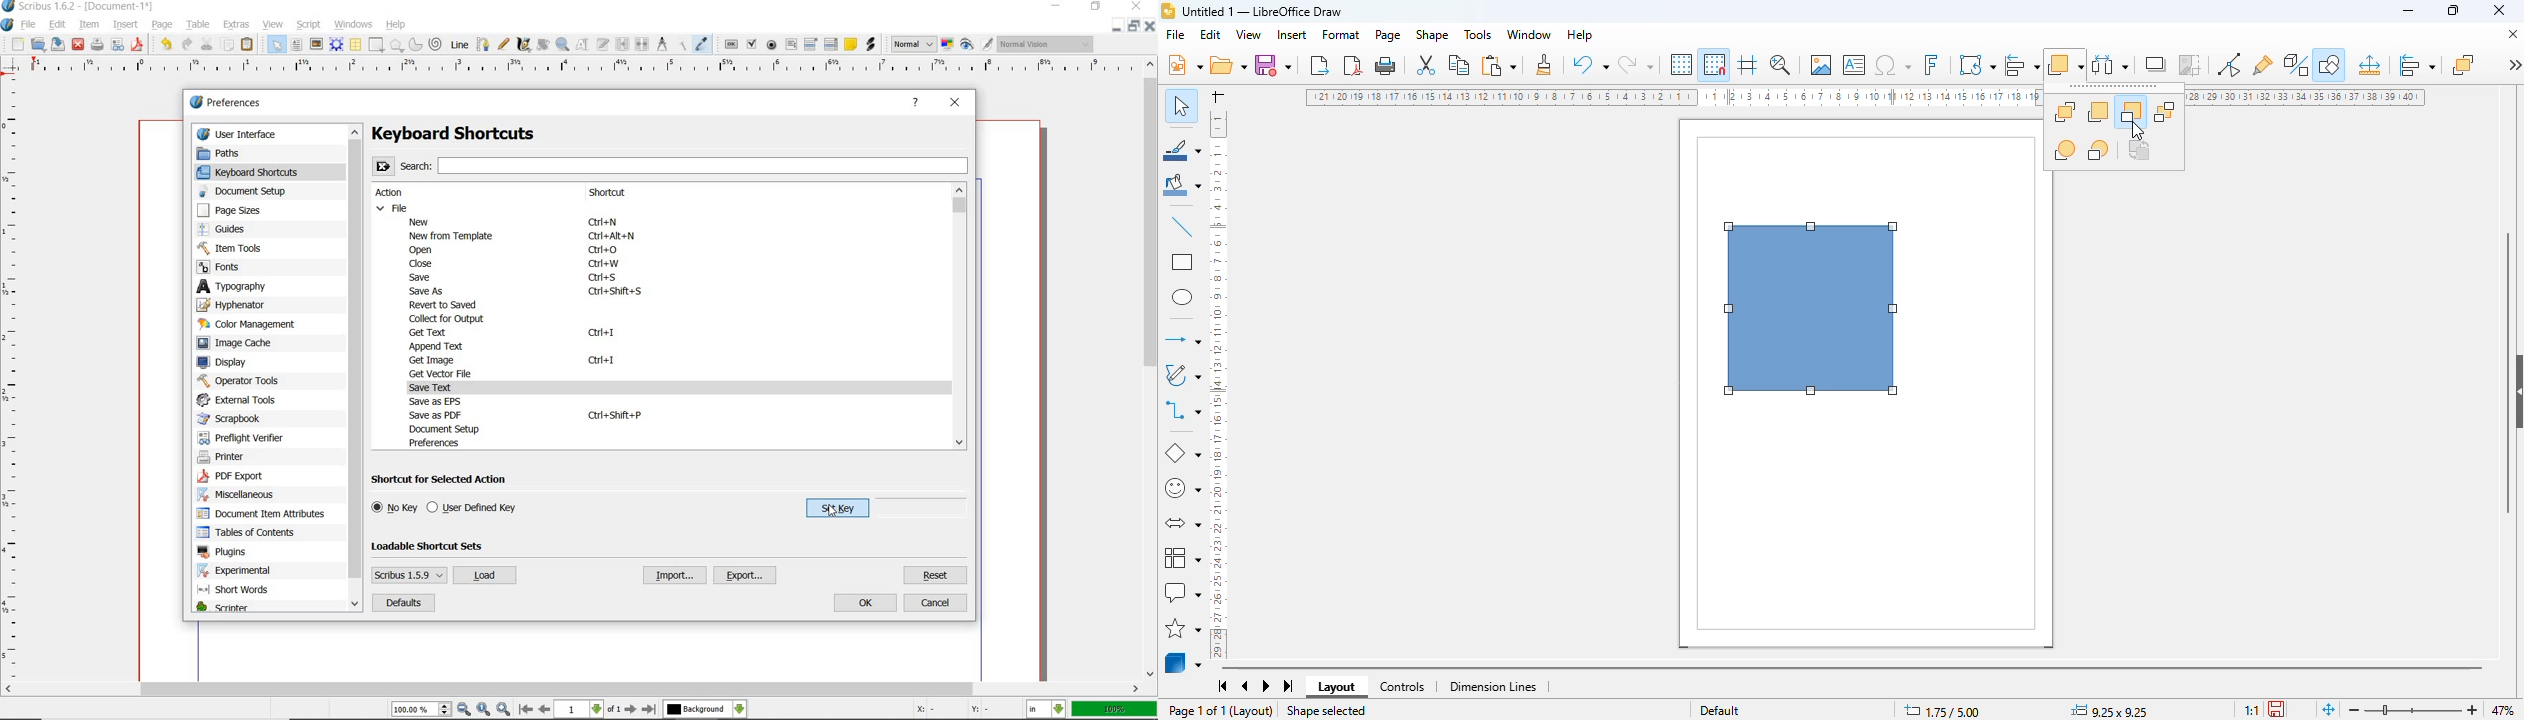  Describe the element at coordinates (2417, 65) in the screenshot. I see `align objects` at that location.